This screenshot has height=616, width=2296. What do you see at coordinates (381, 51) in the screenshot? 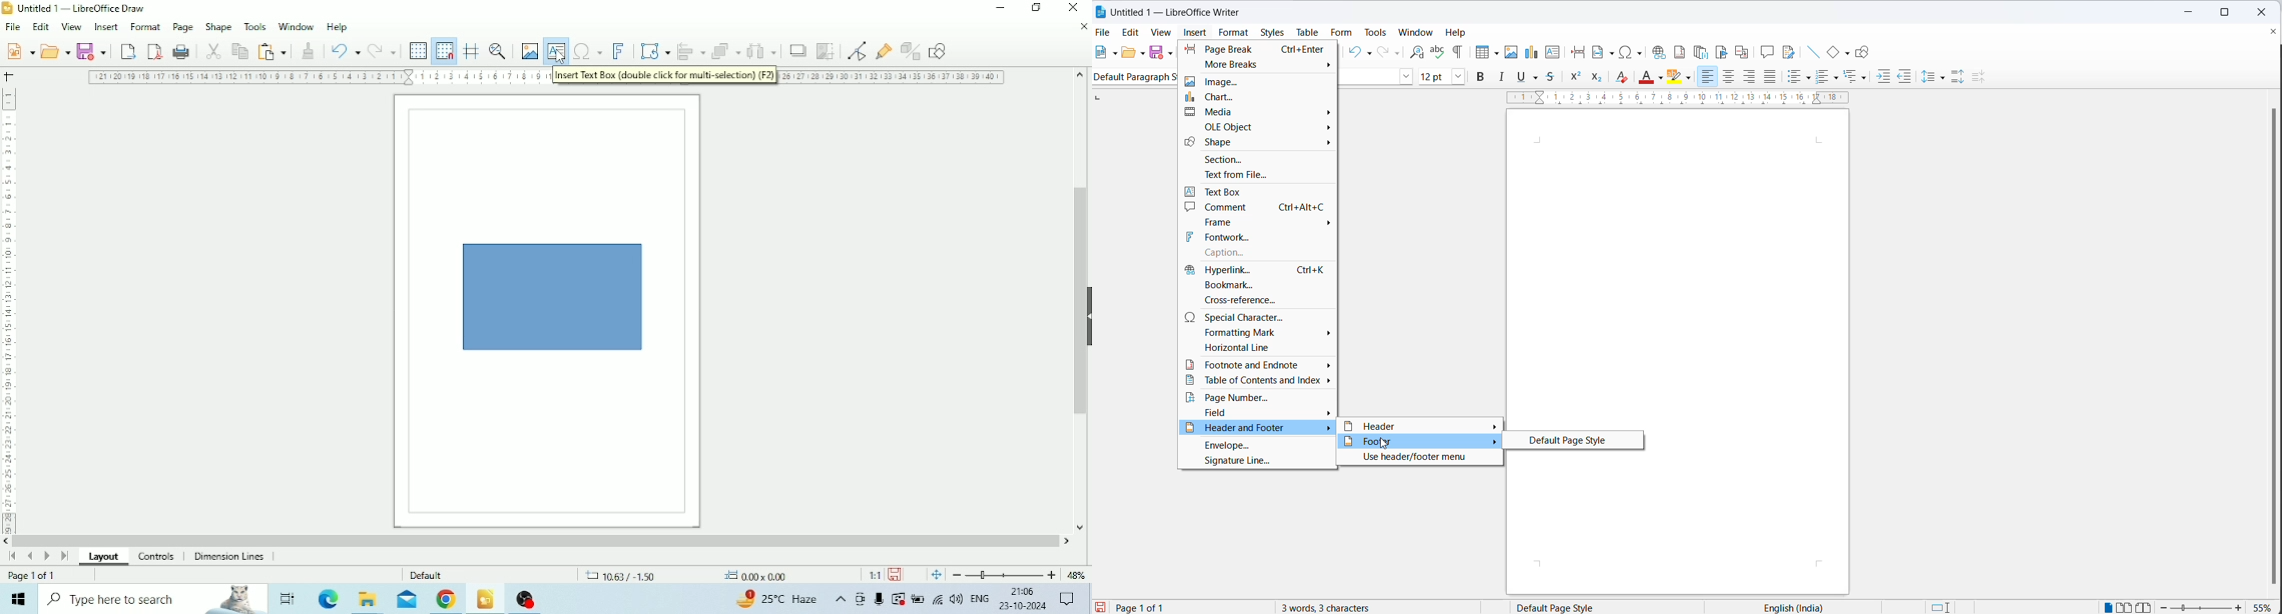
I see `Redo` at bounding box center [381, 51].